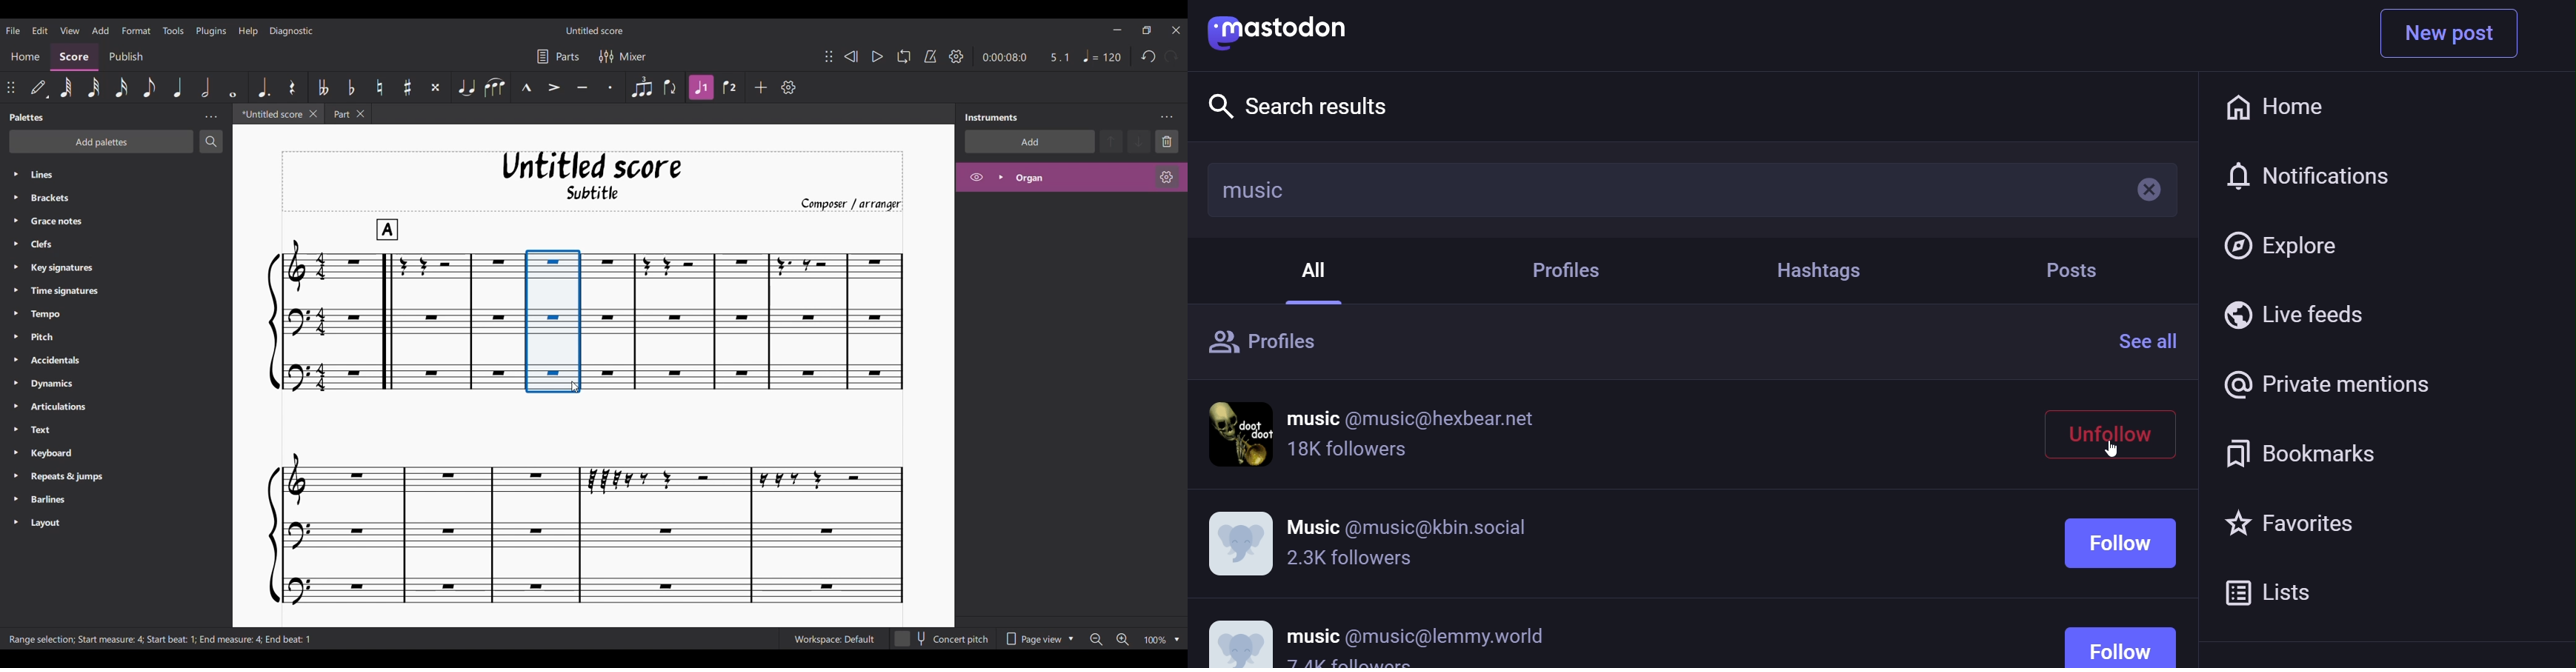 The image size is (2576, 672). Describe the element at coordinates (2309, 178) in the screenshot. I see `notification` at that location.